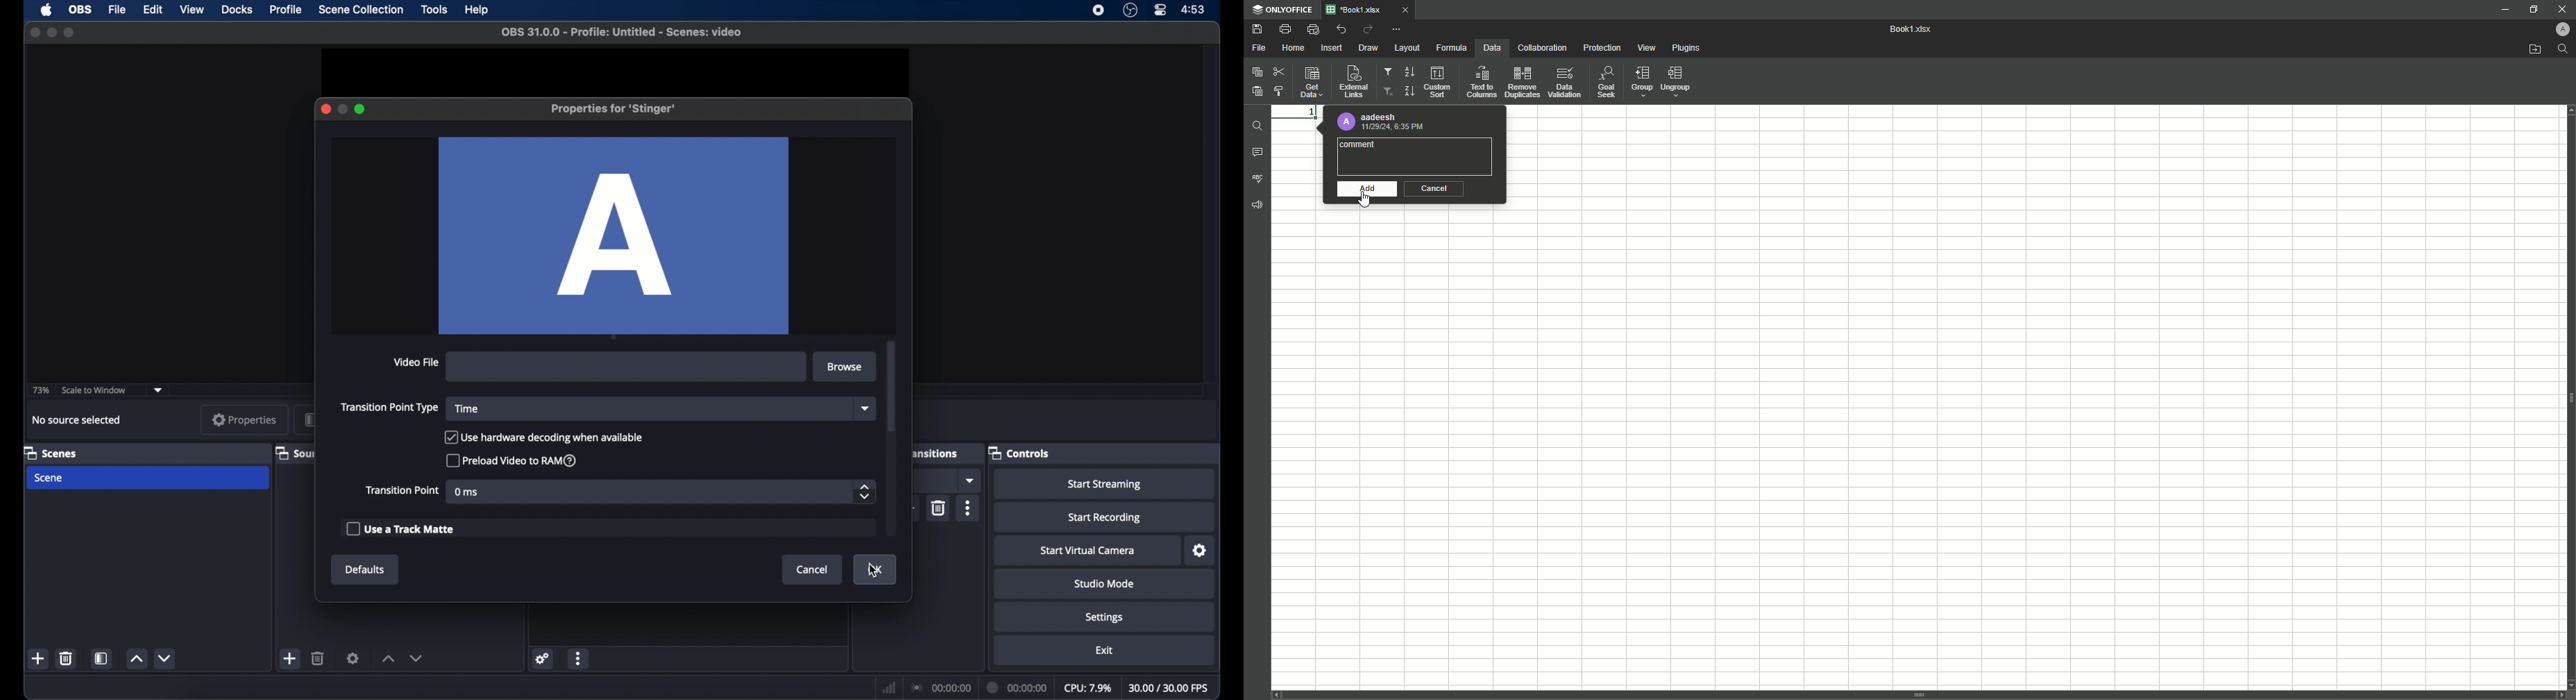 The width and height of the screenshot is (2576, 700). What do you see at coordinates (1169, 688) in the screenshot?
I see `fps` at bounding box center [1169, 688].